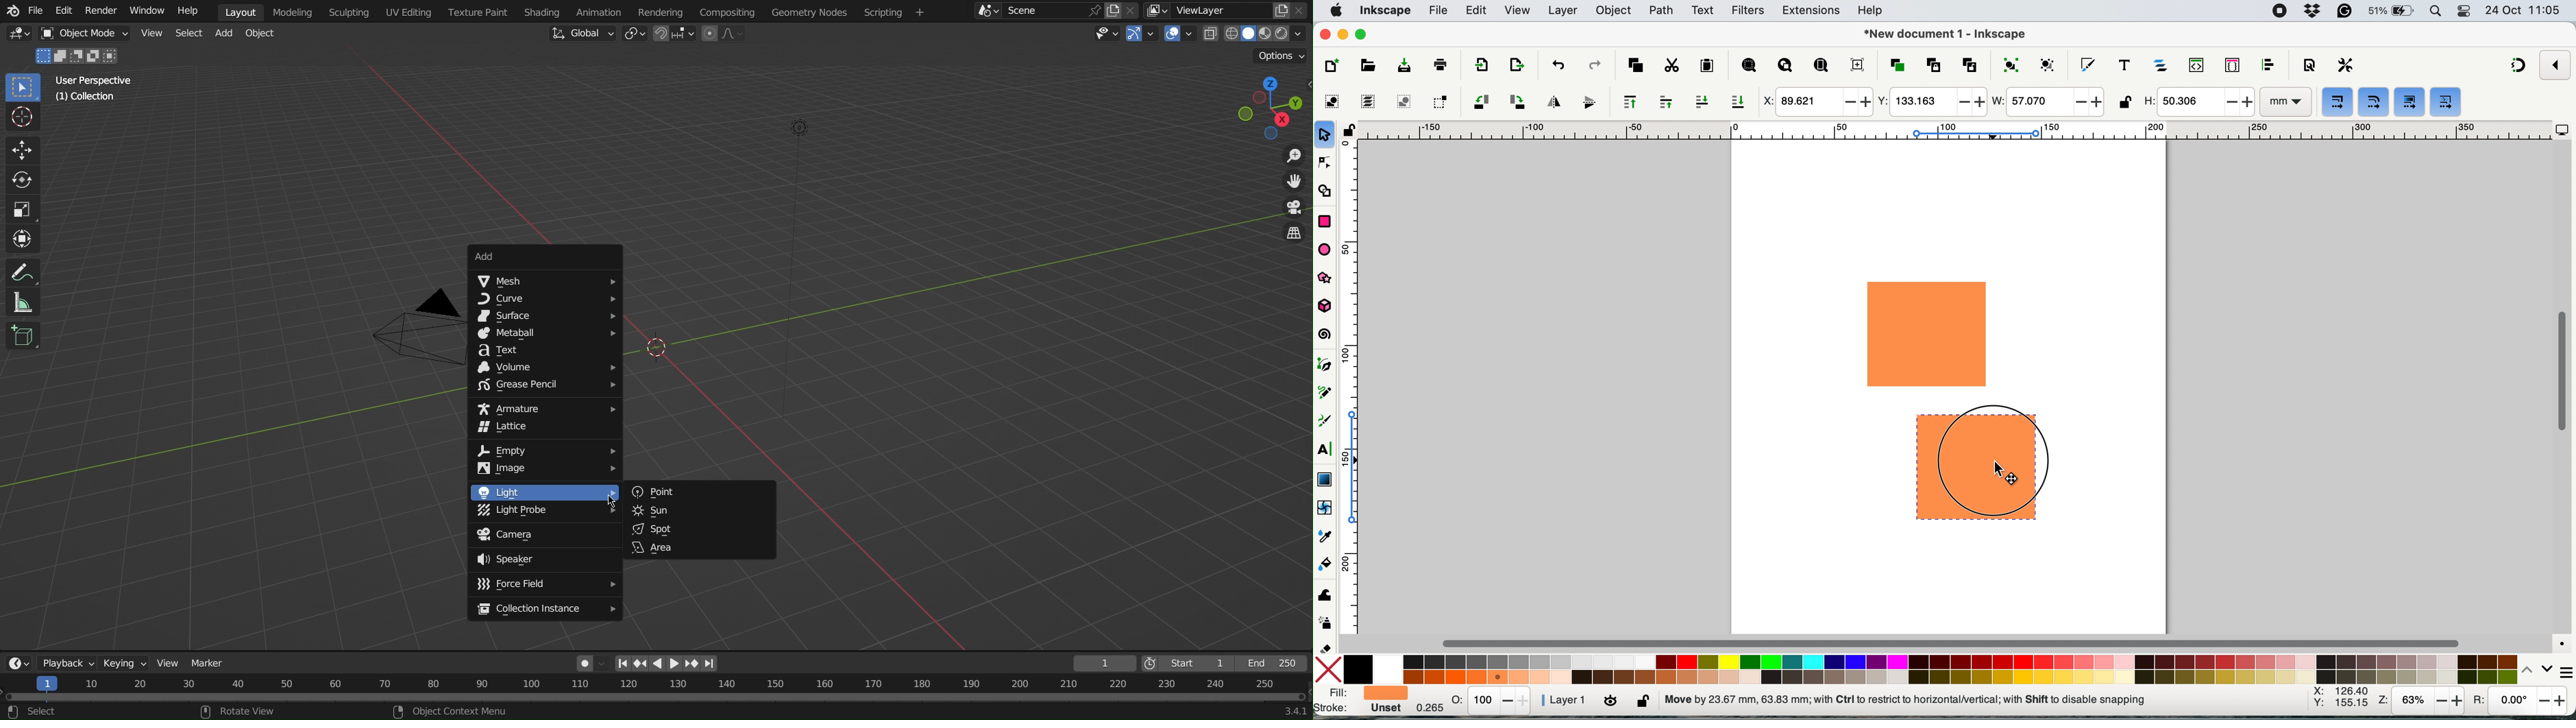 Image resolution: width=2576 pixels, height=728 pixels. I want to click on file, so click(1437, 11).